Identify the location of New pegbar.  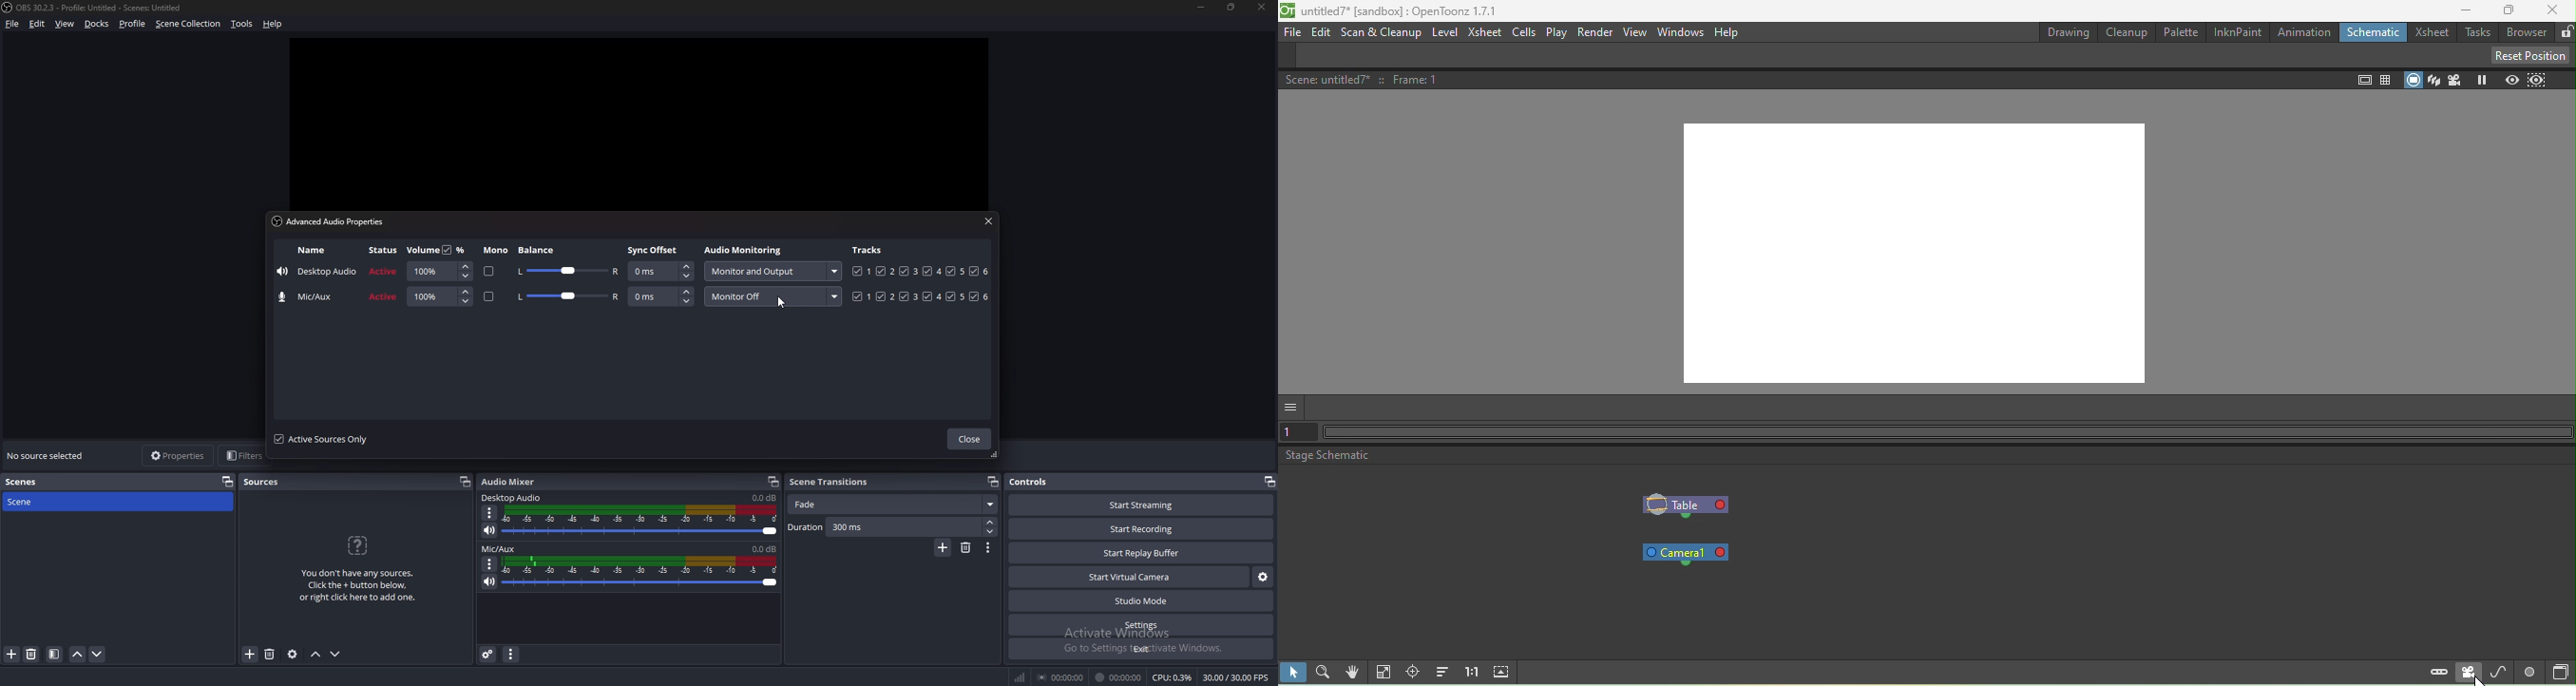
(2436, 674).